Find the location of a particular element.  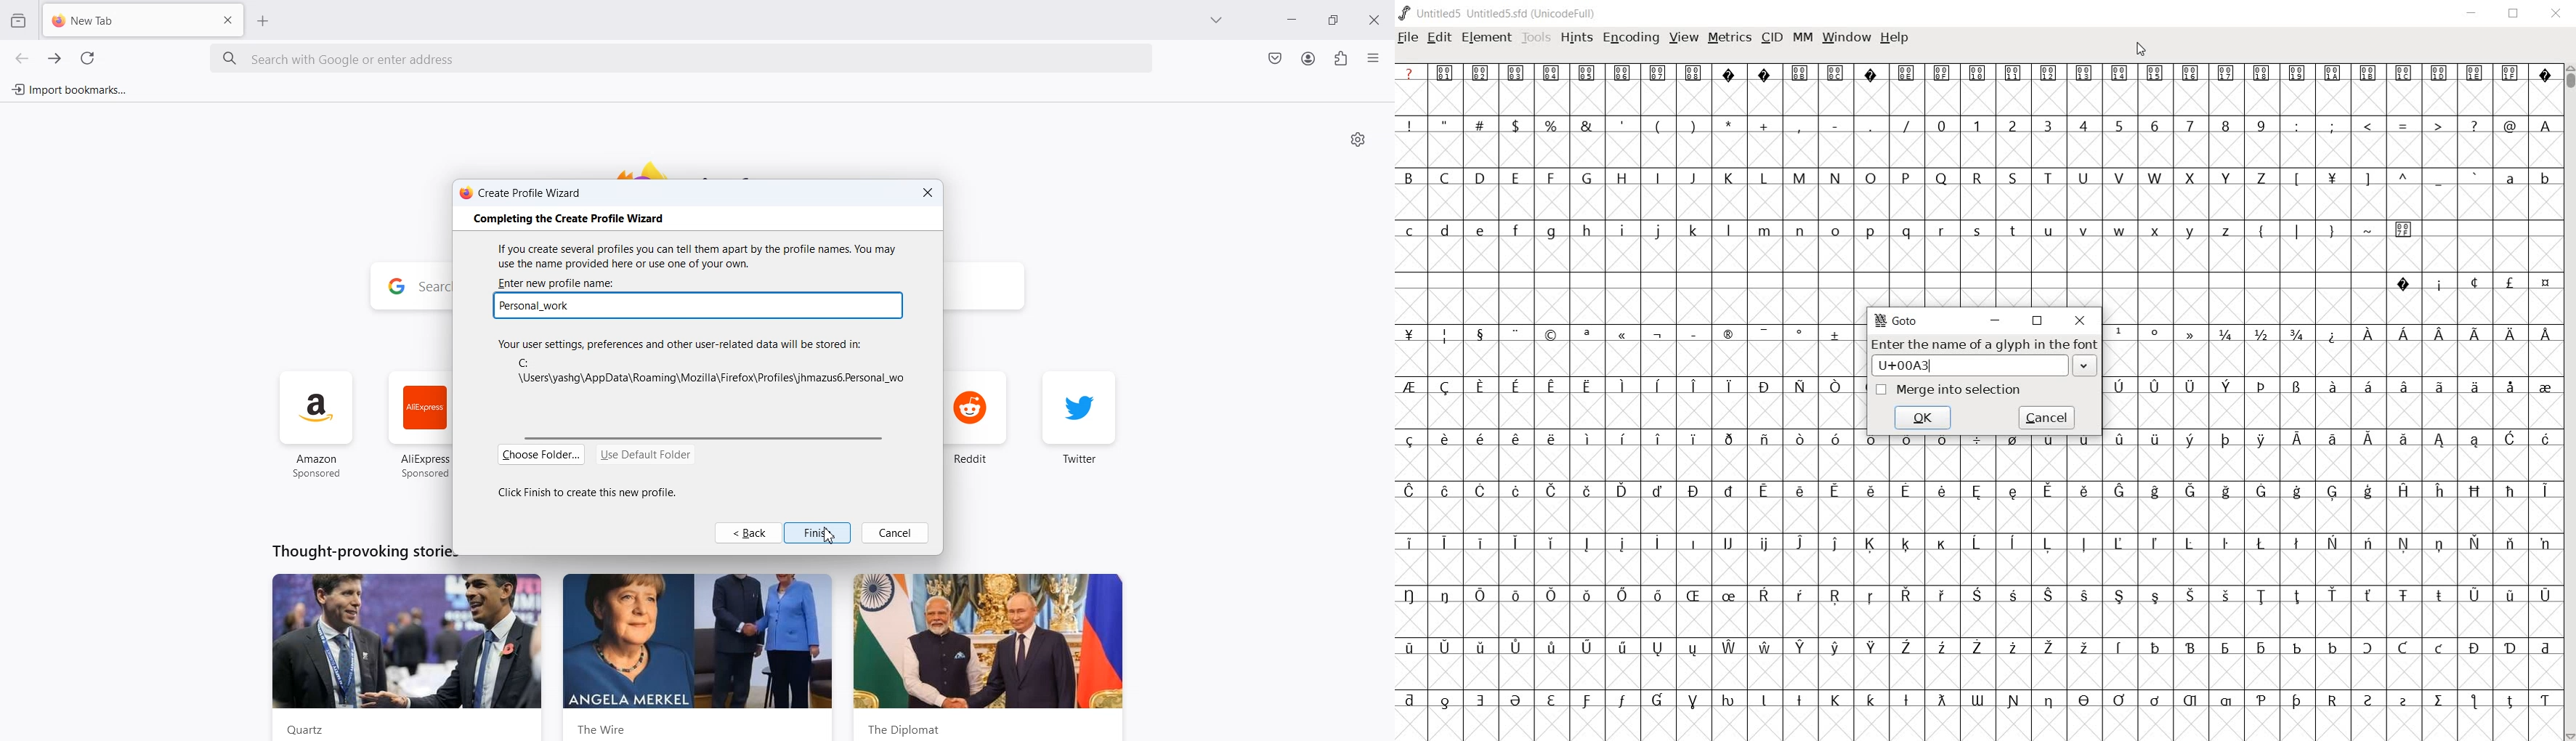

0 is located at coordinates (1940, 125).